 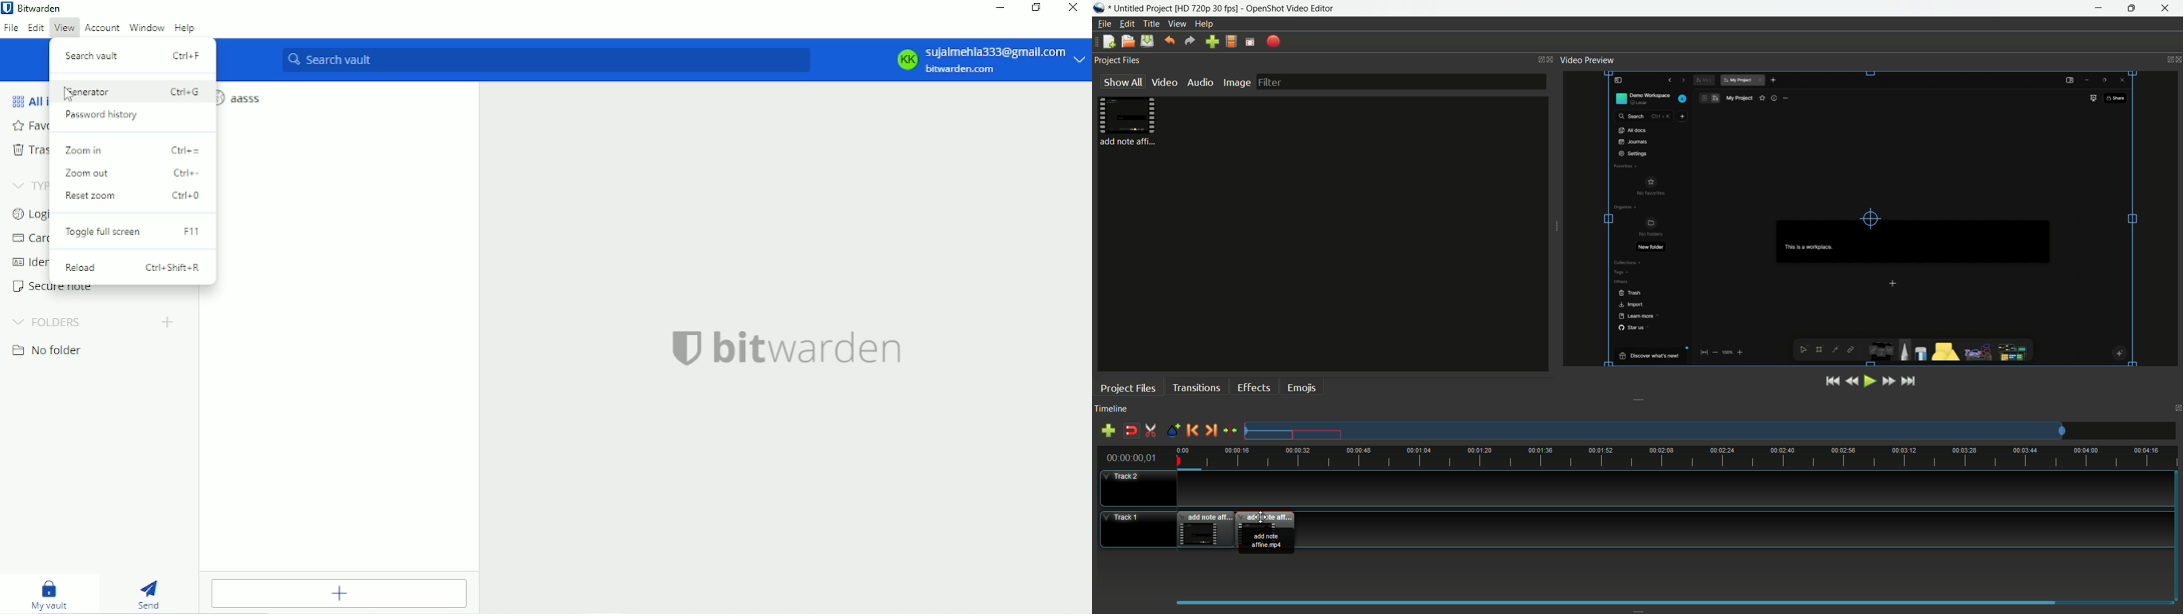 What do you see at coordinates (1118, 60) in the screenshot?
I see `project files` at bounding box center [1118, 60].